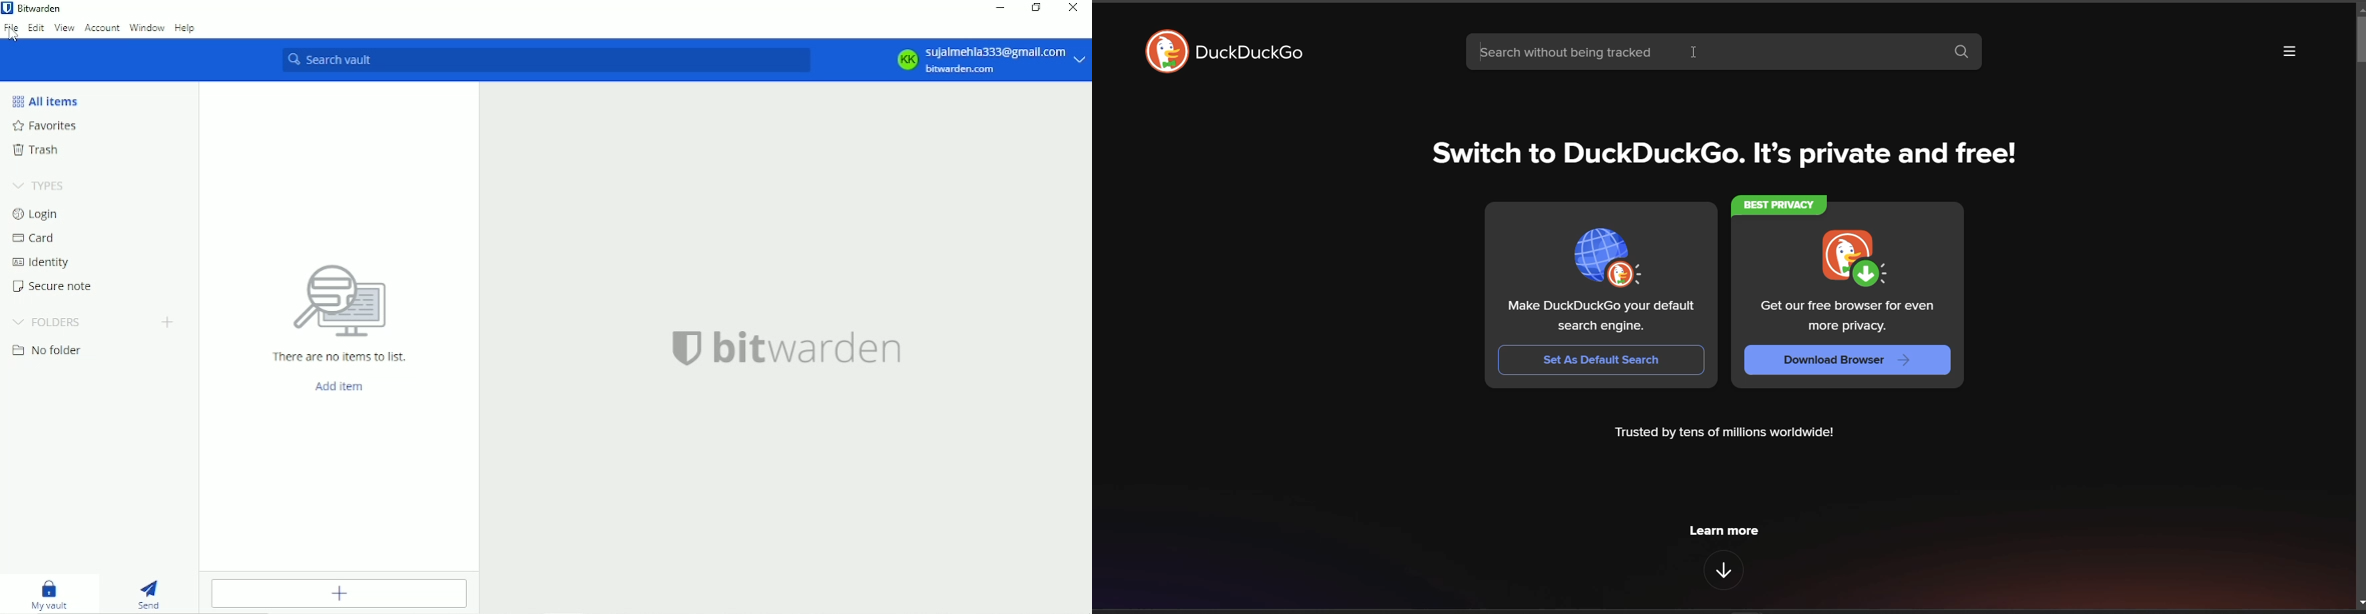 This screenshot has width=2380, height=616. What do you see at coordinates (64, 29) in the screenshot?
I see `View` at bounding box center [64, 29].